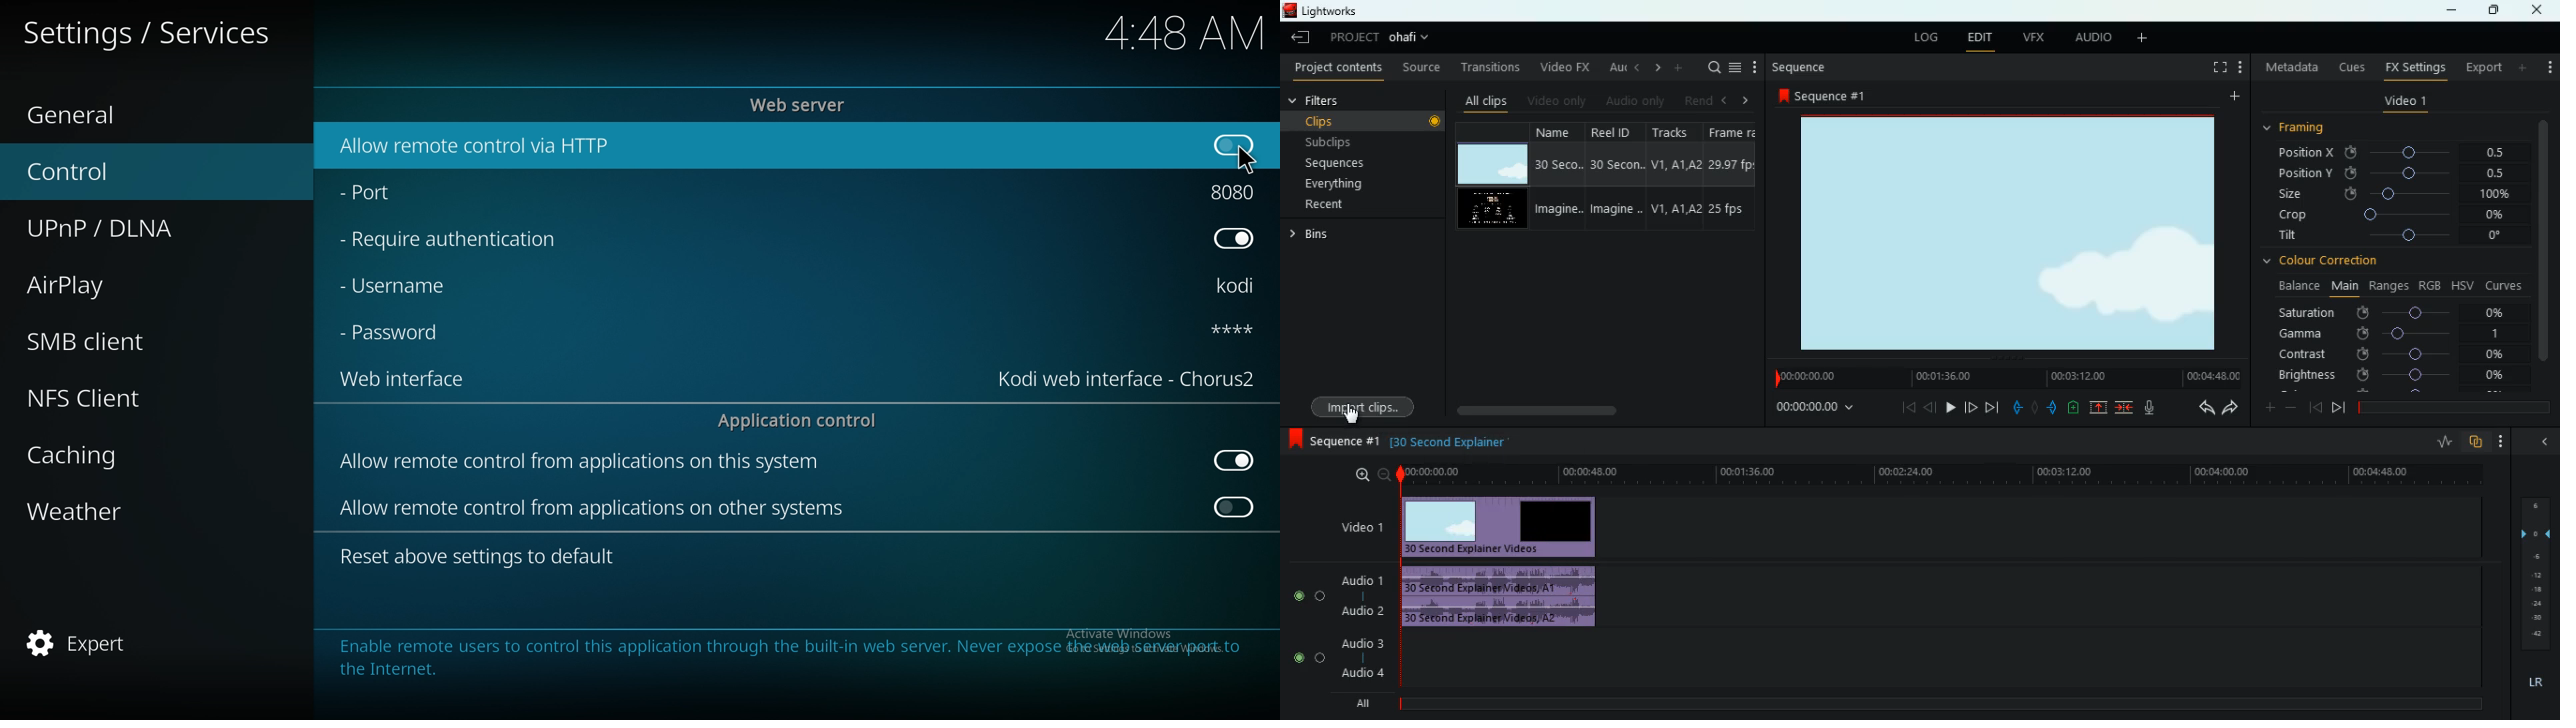 The width and height of the screenshot is (2576, 728). I want to click on username, so click(402, 289).